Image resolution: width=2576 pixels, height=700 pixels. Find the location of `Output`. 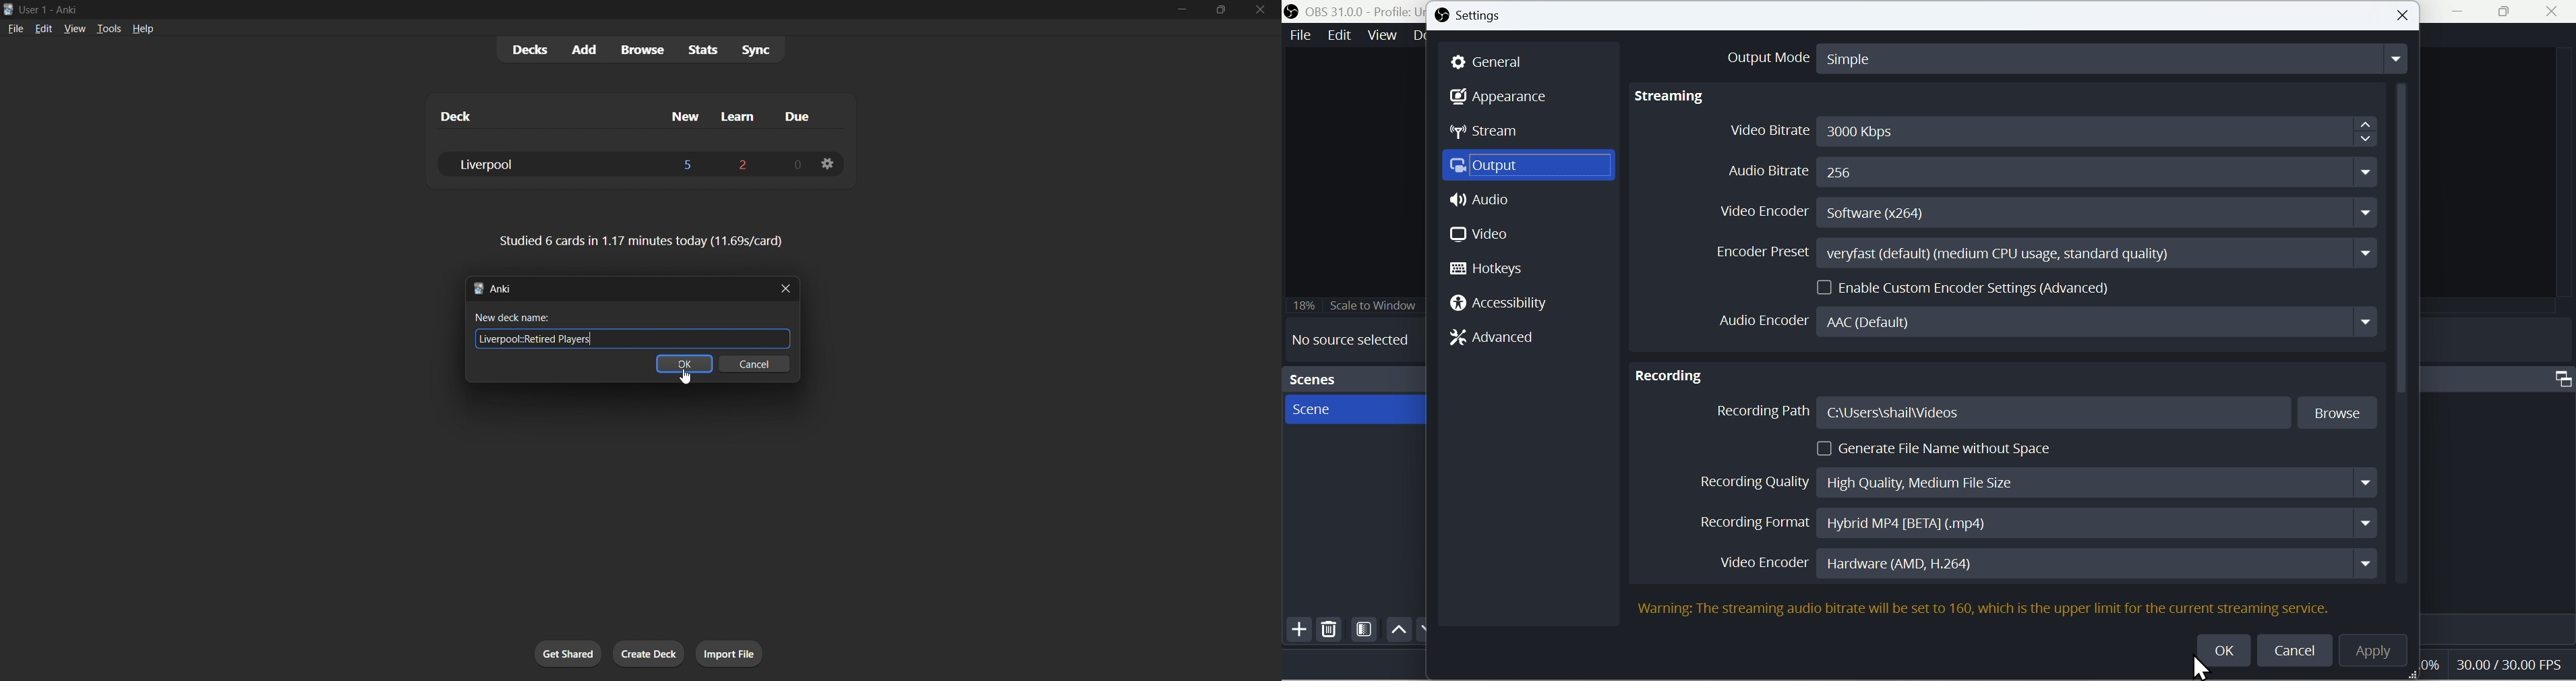

Output is located at coordinates (1532, 169).